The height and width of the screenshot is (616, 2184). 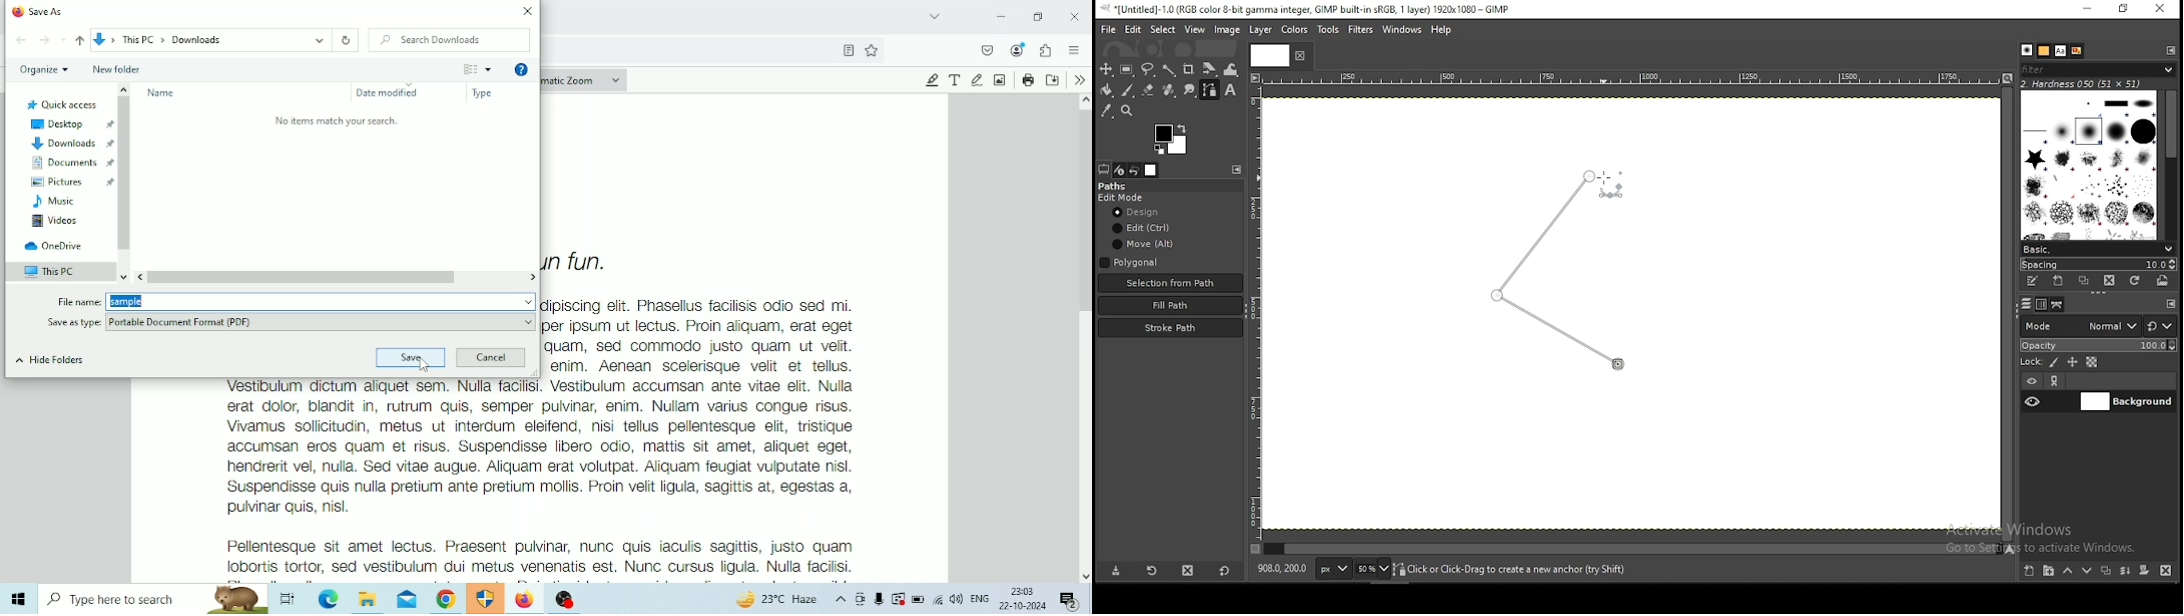 I want to click on Quick access, so click(x=66, y=104).